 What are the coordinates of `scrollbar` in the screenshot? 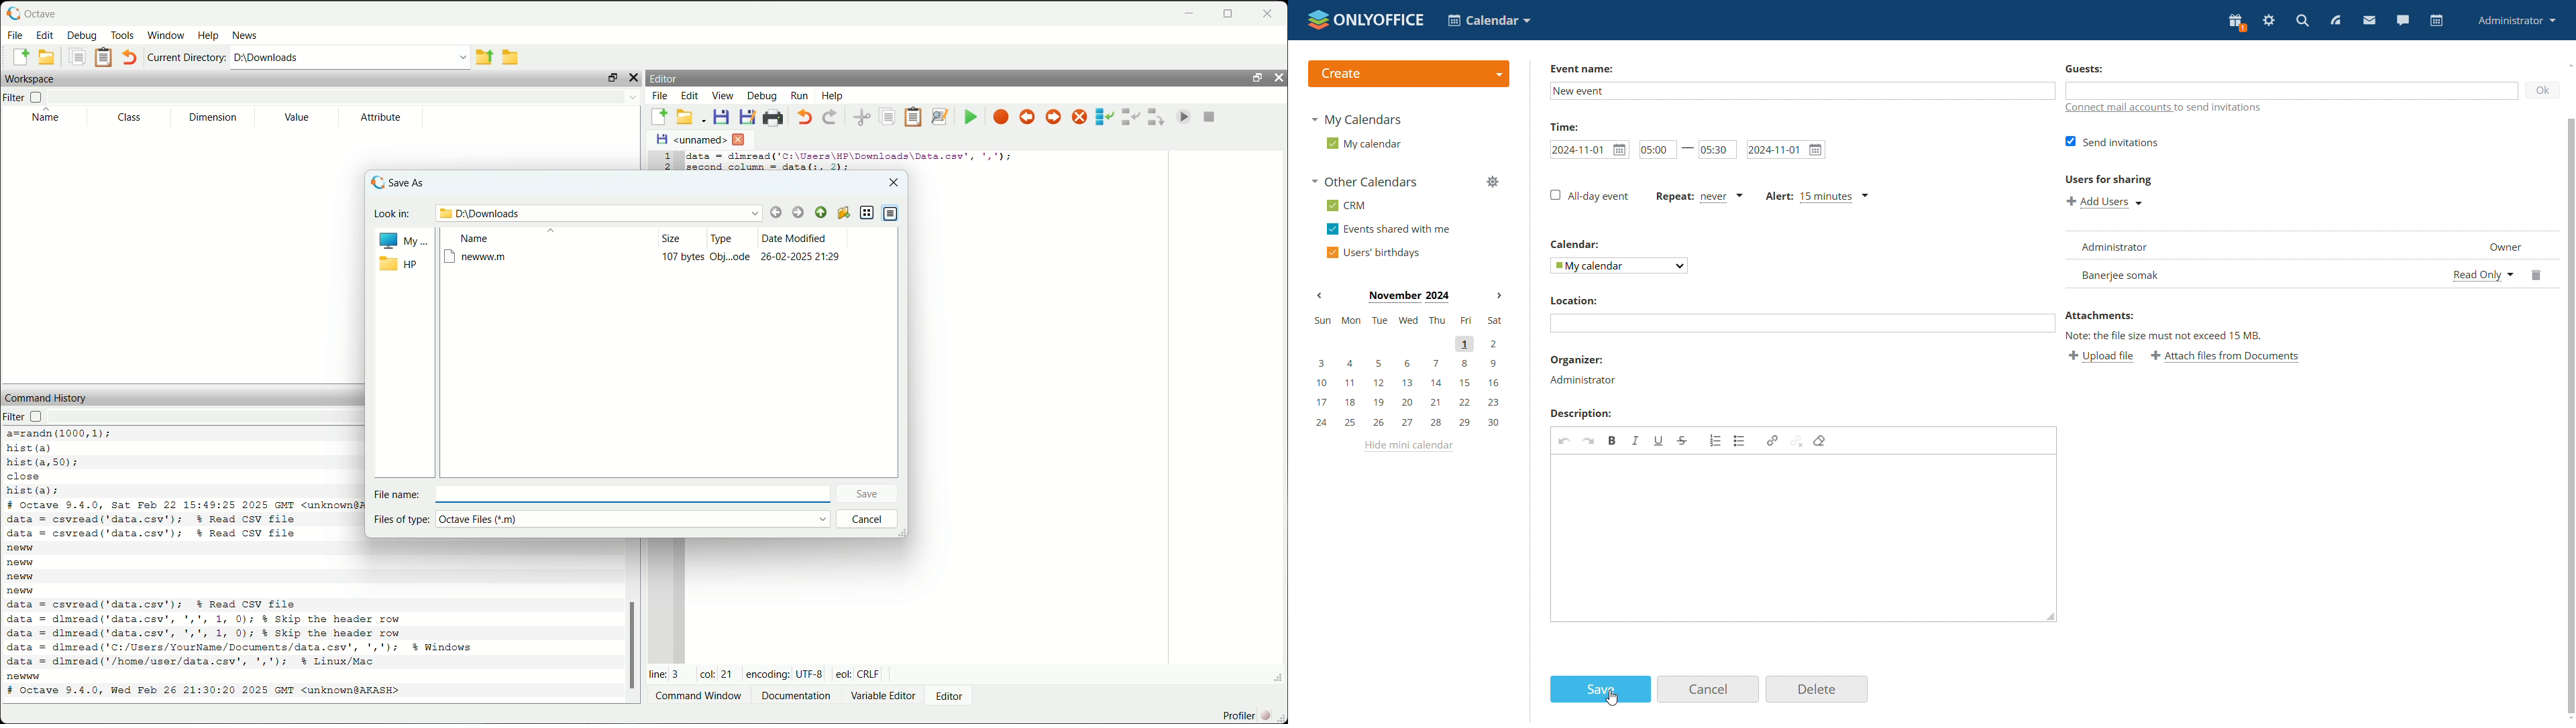 It's located at (627, 643).